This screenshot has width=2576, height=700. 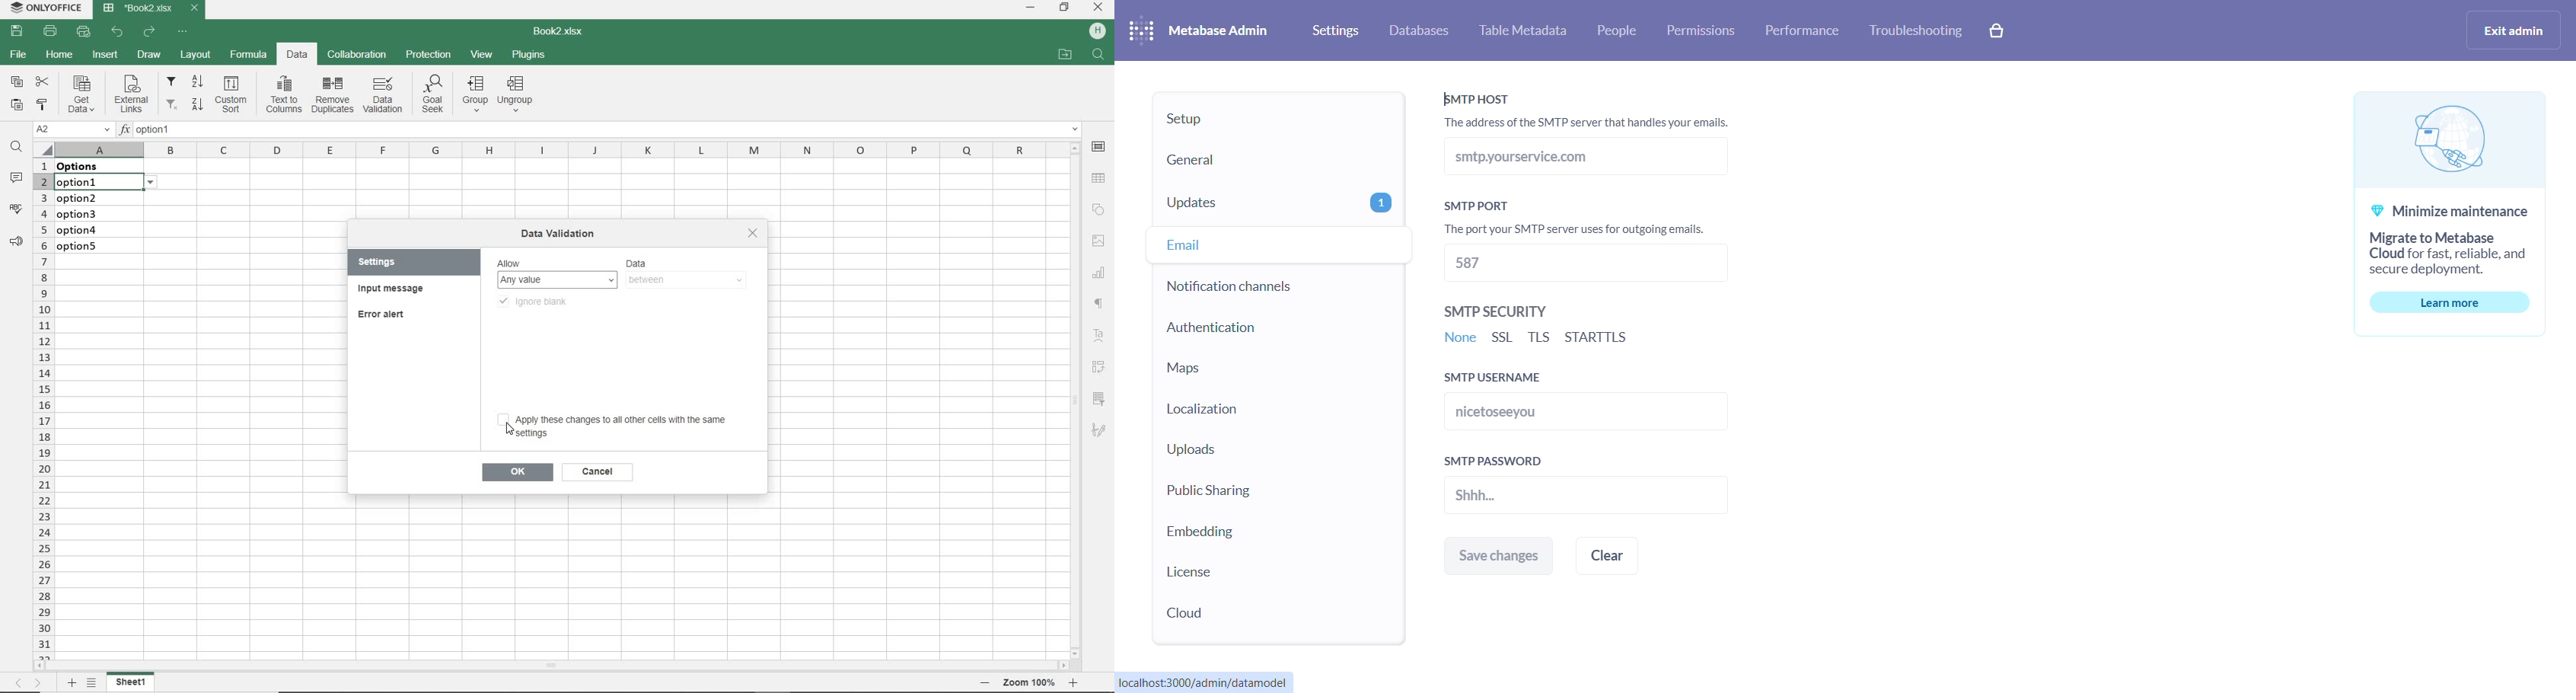 I want to click on Allow, so click(x=555, y=262).